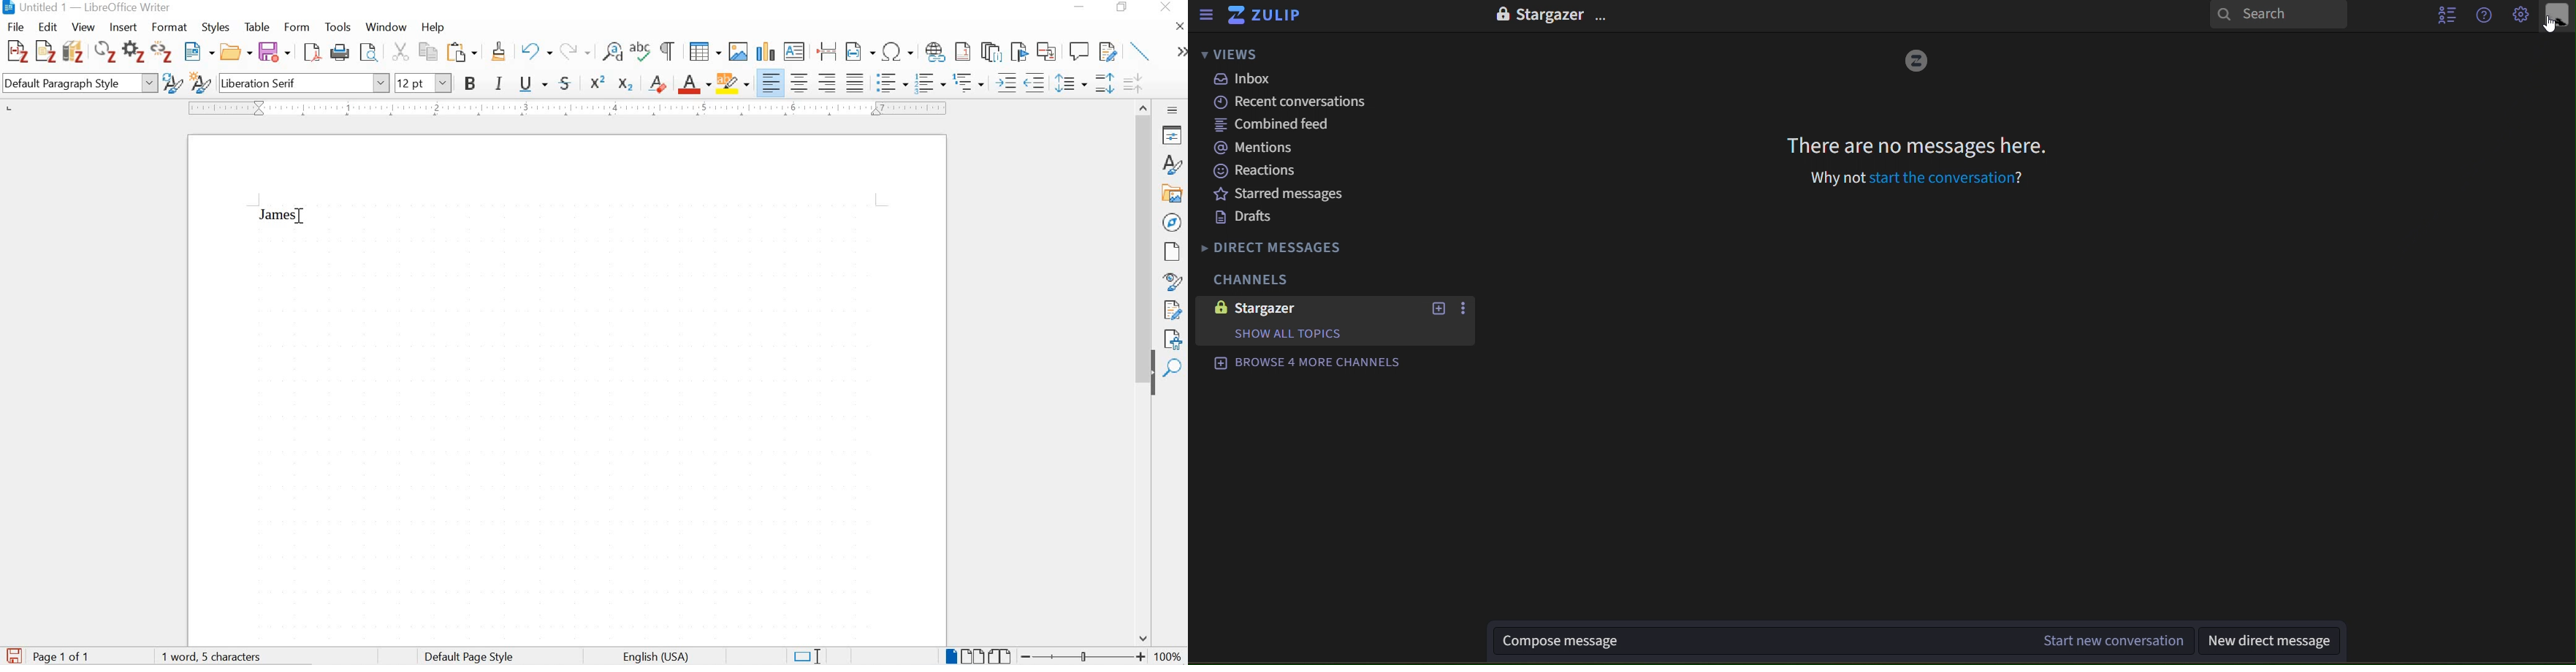 The height and width of the screenshot is (672, 2576). I want to click on insert, so click(122, 28).